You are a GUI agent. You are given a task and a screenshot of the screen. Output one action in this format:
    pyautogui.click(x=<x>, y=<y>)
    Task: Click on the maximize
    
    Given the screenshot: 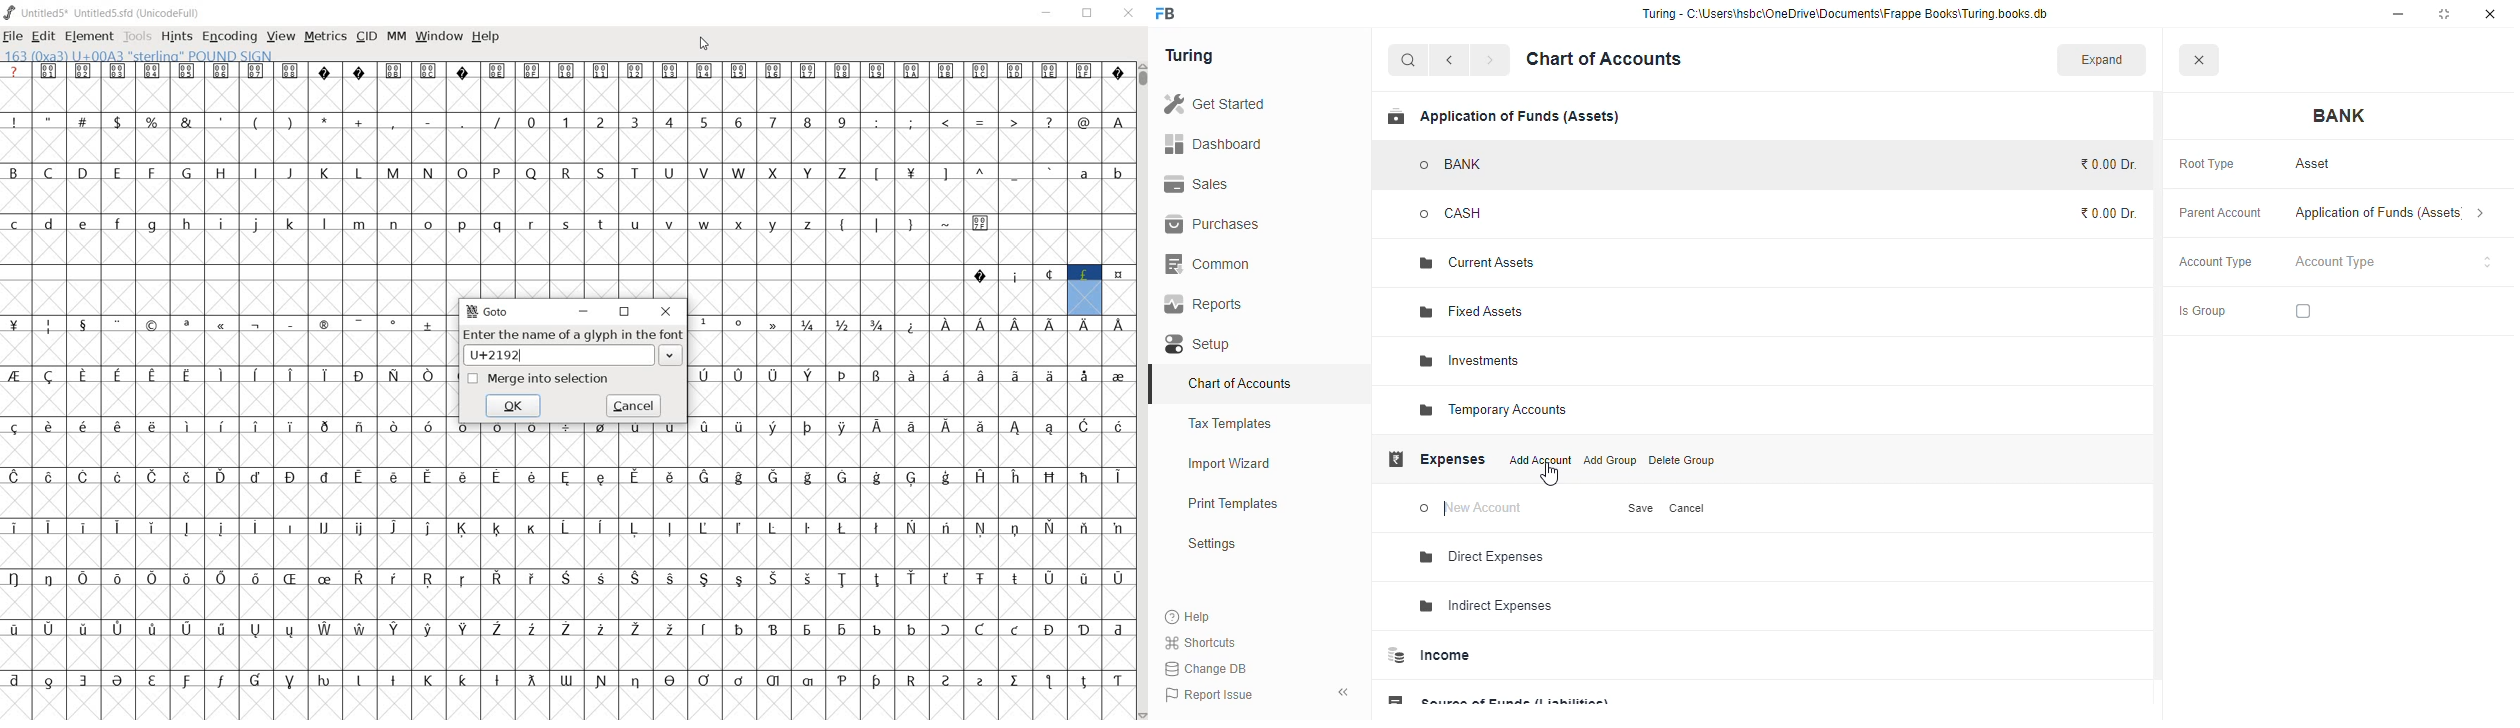 What is the action you would take?
    pyautogui.click(x=2444, y=14)
    